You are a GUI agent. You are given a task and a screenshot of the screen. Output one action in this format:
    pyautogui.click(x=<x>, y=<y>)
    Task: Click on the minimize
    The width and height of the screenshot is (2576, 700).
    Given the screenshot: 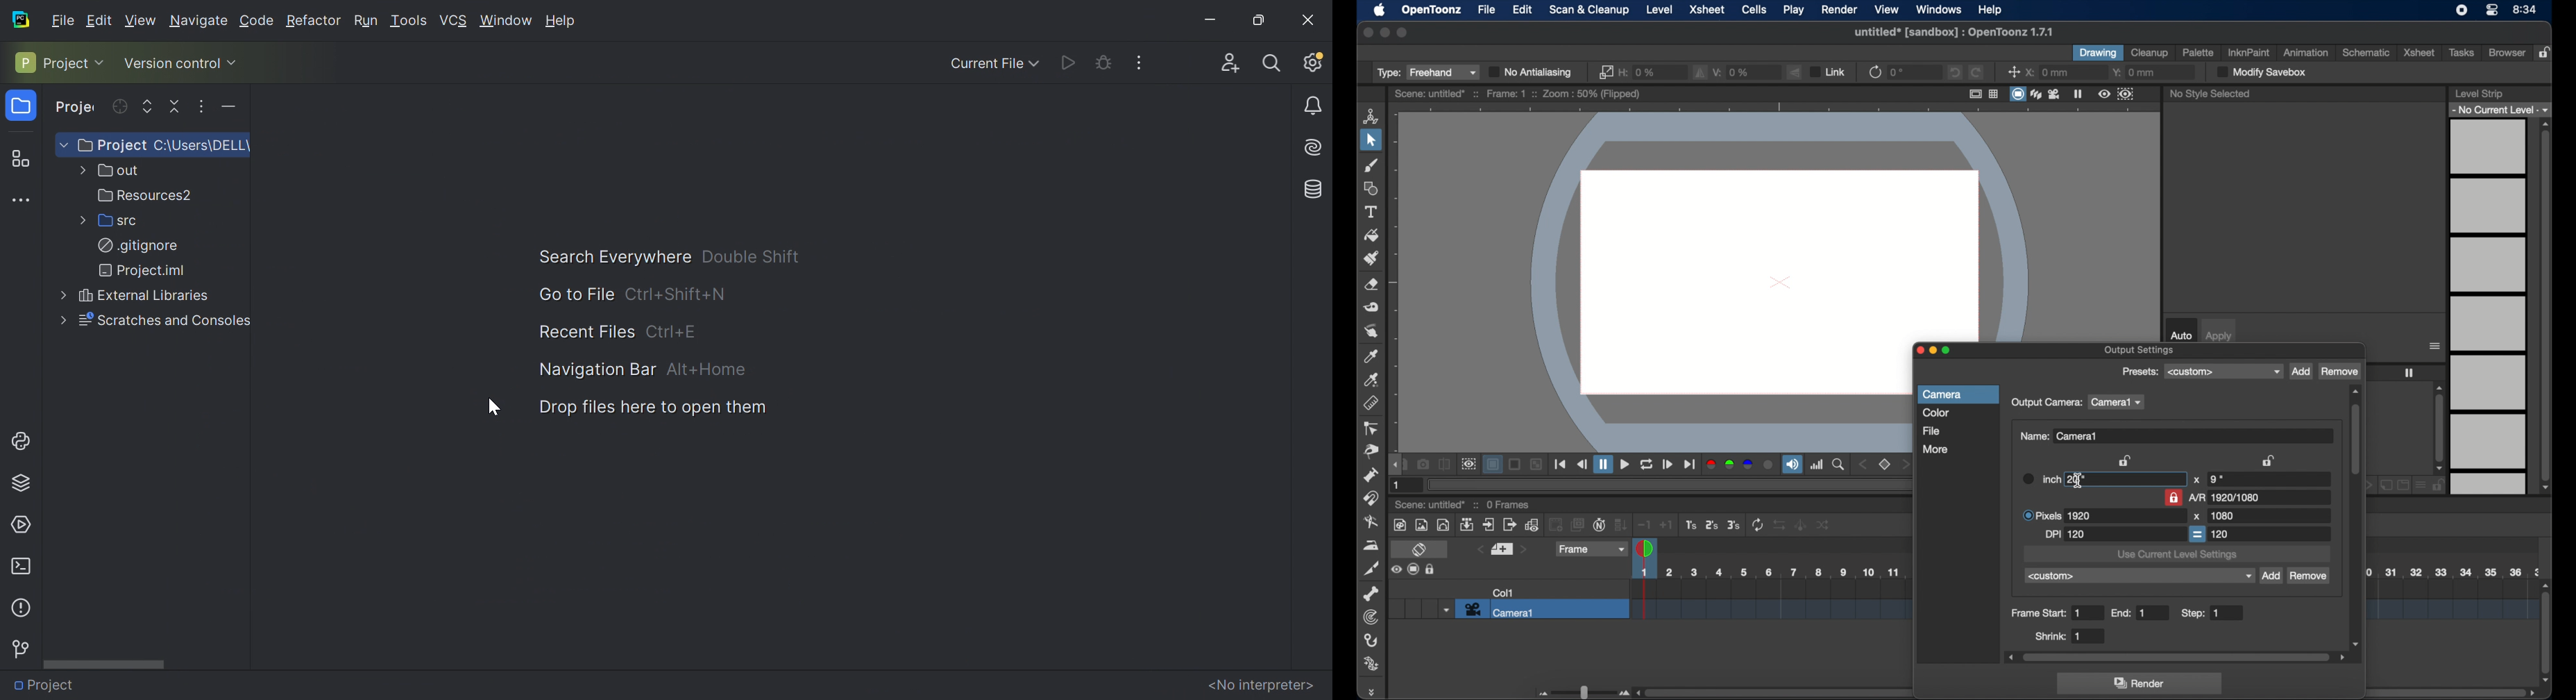 What is the action you would take?
    pyautogui.click(x=1384, y=32)
    